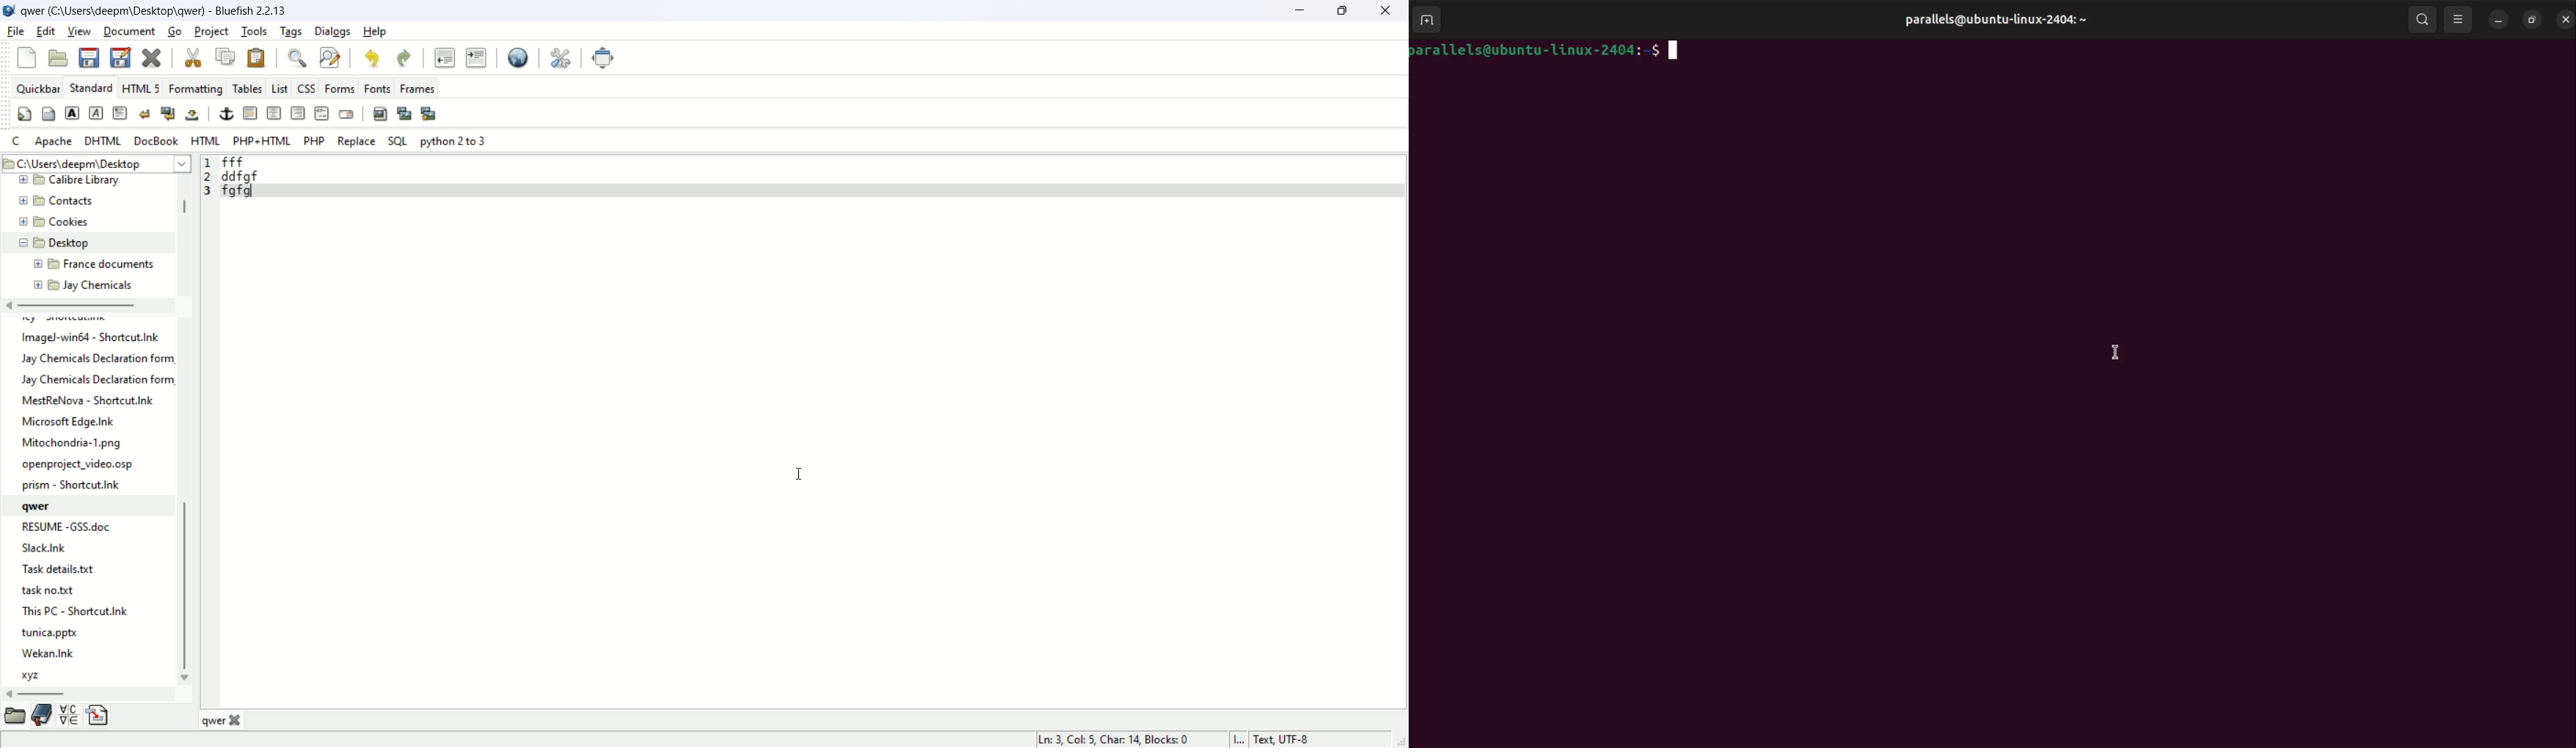 The image size is (2576, 756). What do you see at coordinates (210, 30) in the screenshot?
I see `project` at bounding box center [210, 30].